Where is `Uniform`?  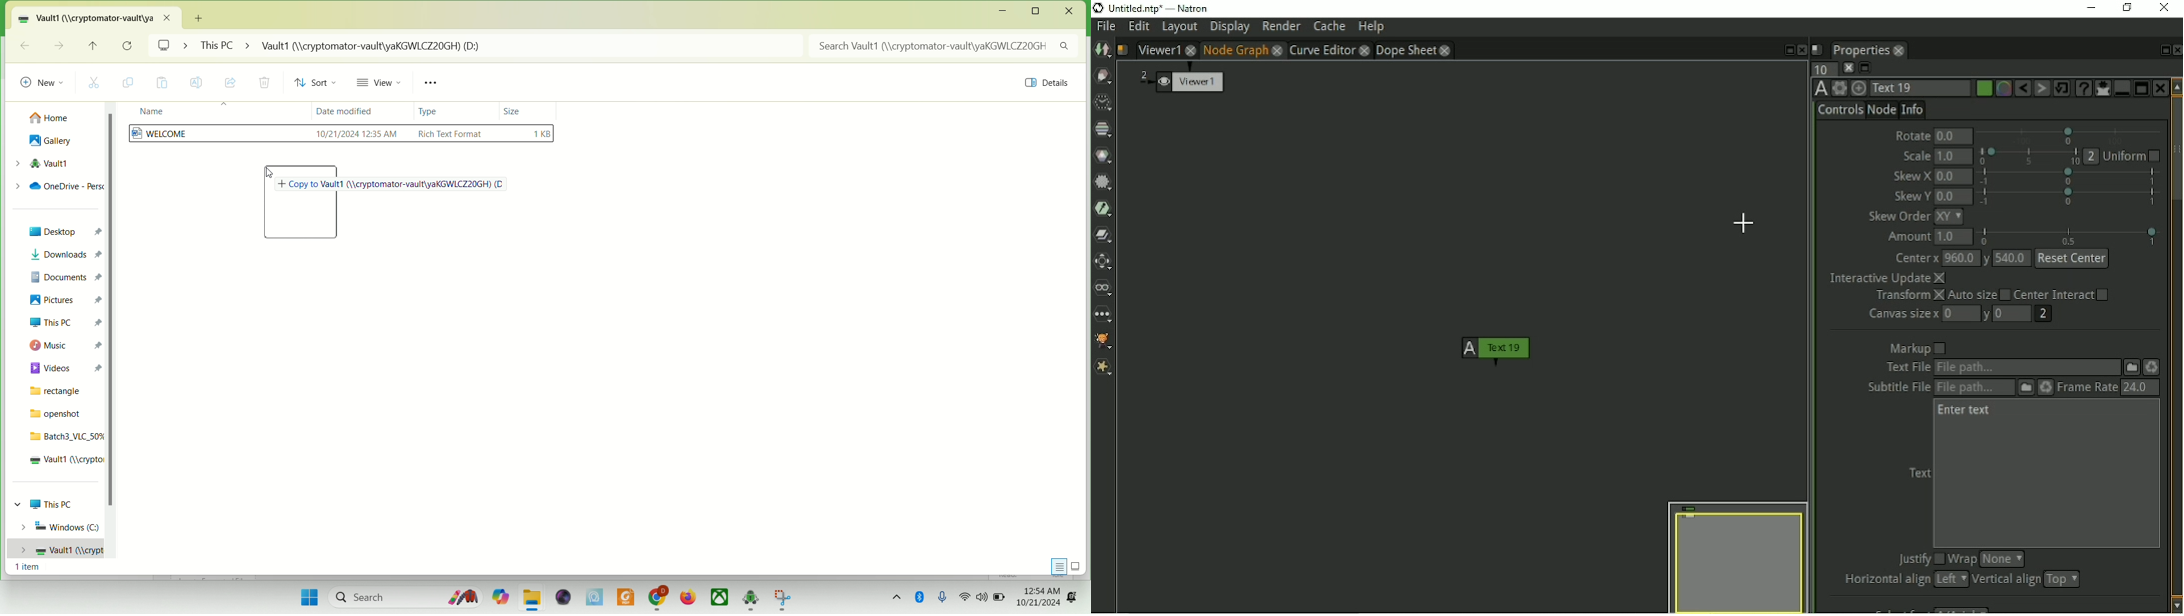 Uniform is located at coordinates (2134, 156).